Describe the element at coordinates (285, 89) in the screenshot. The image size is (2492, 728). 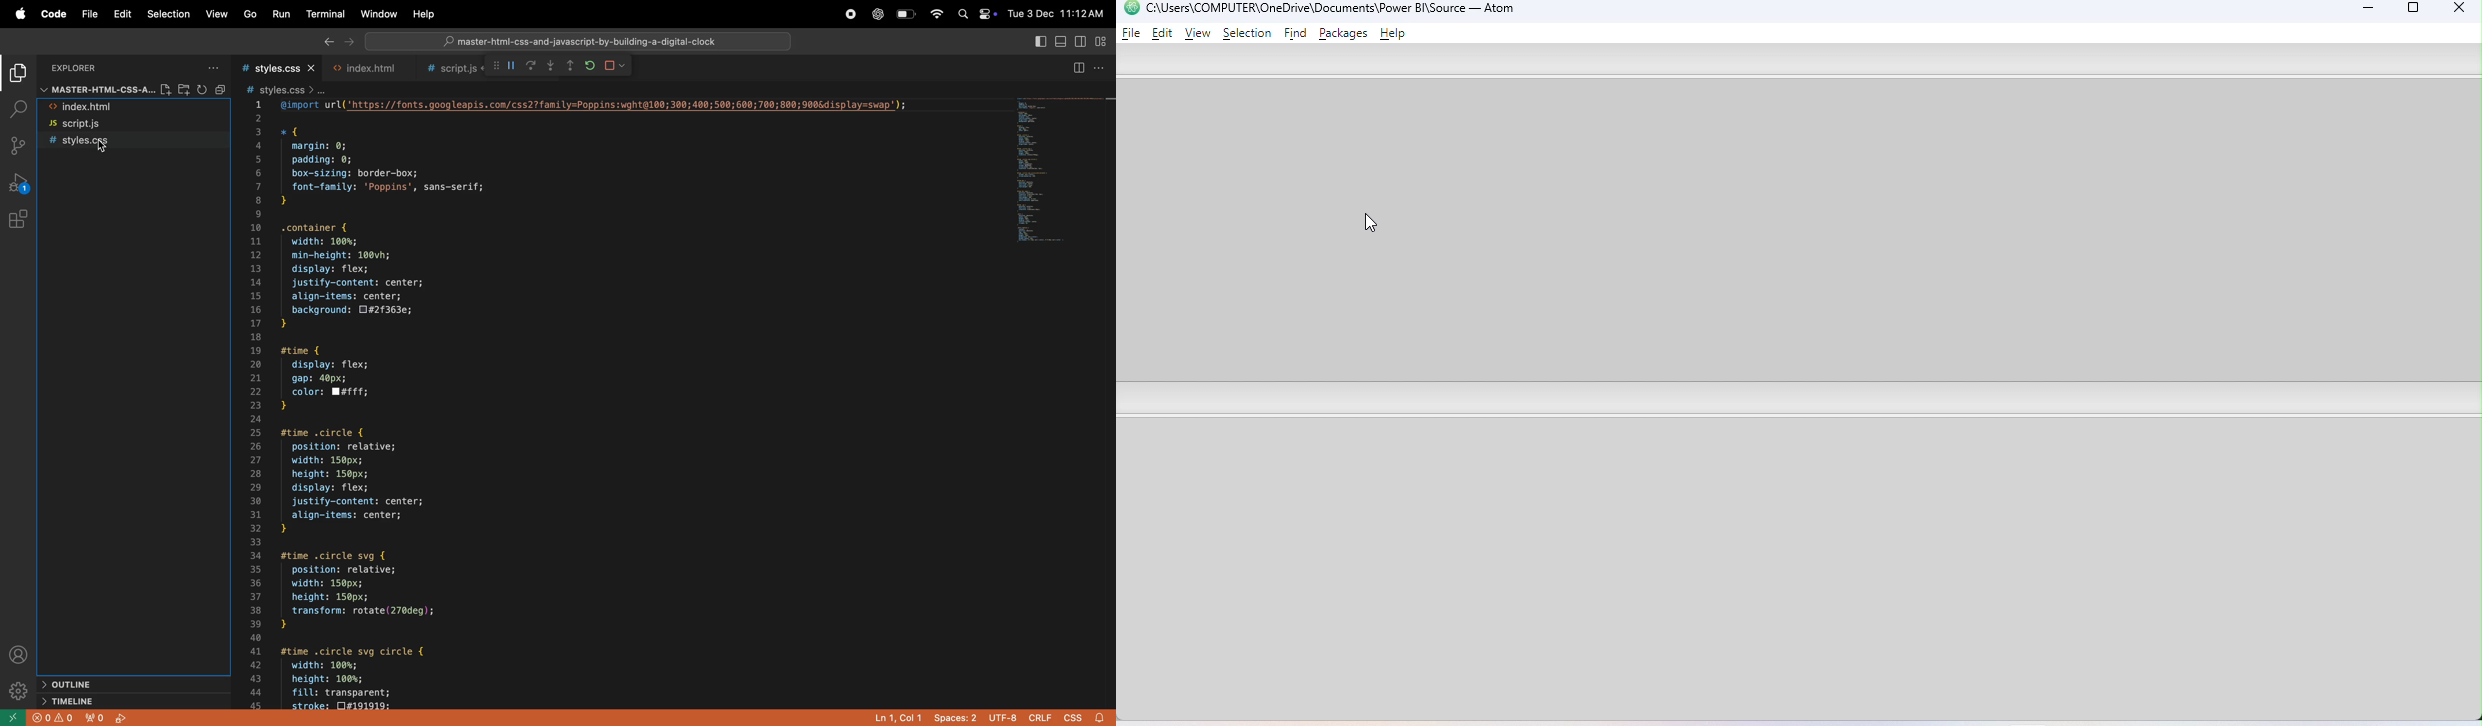
I see `style css` at that location.